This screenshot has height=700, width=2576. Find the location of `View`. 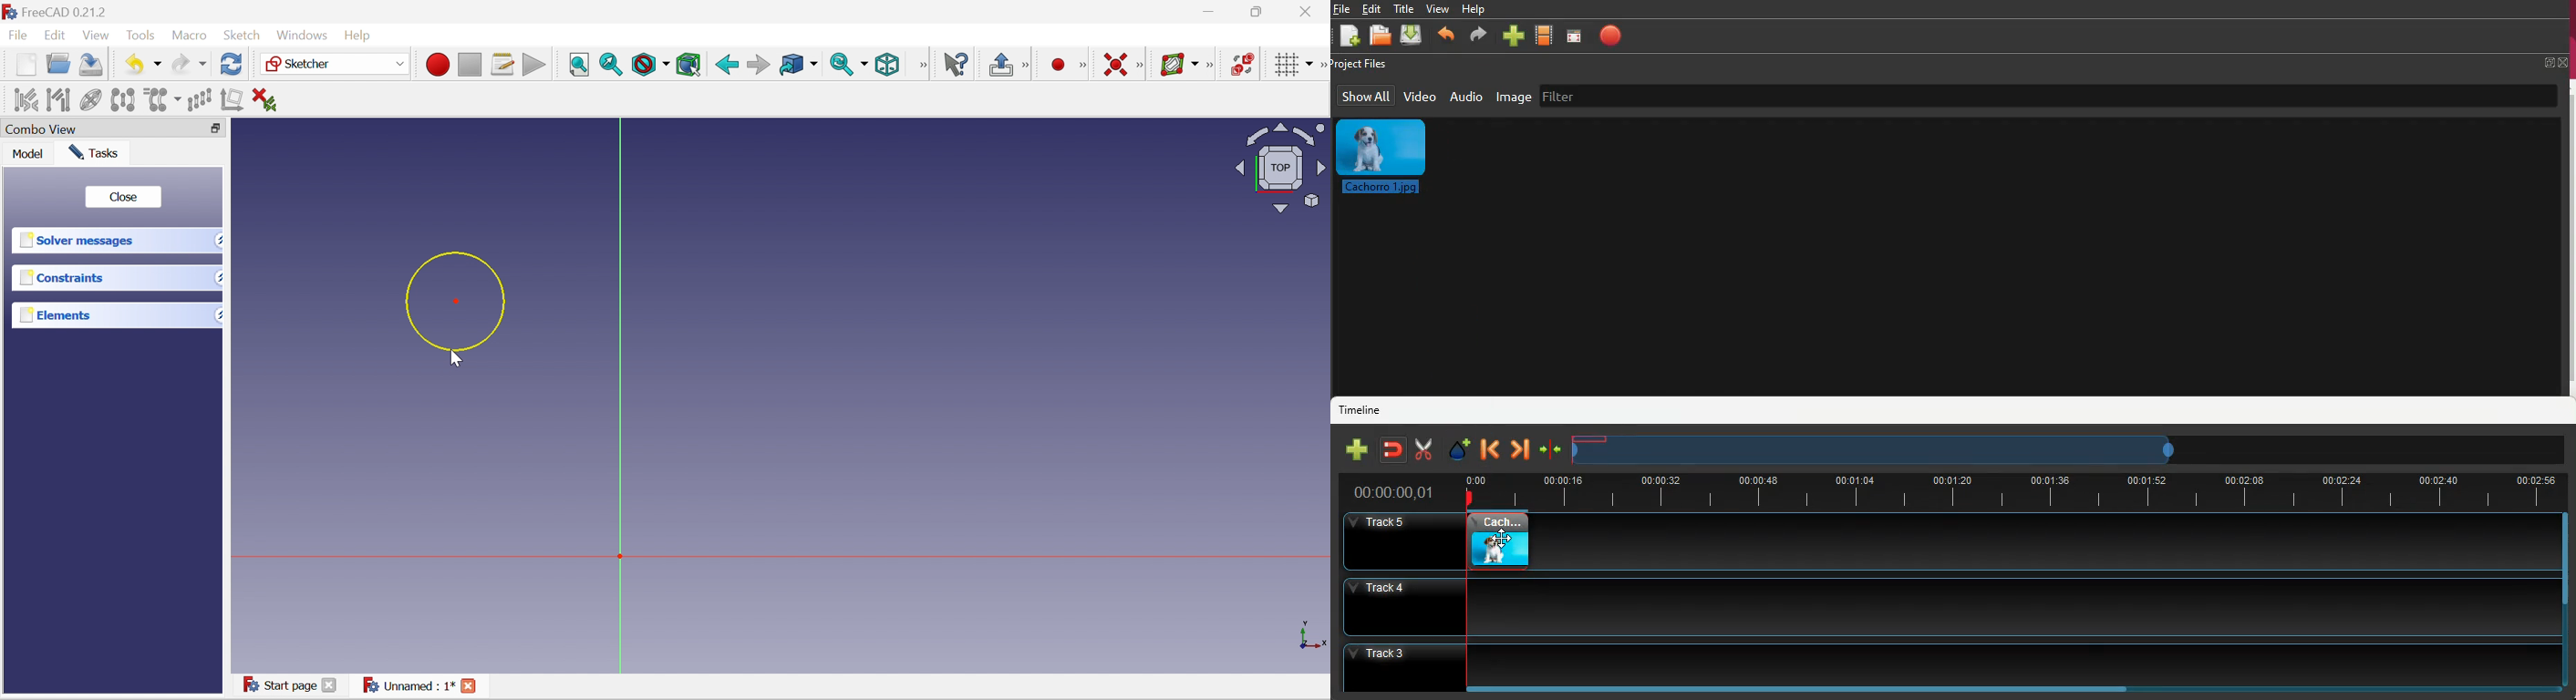

View is located at coordinates (96, 35).